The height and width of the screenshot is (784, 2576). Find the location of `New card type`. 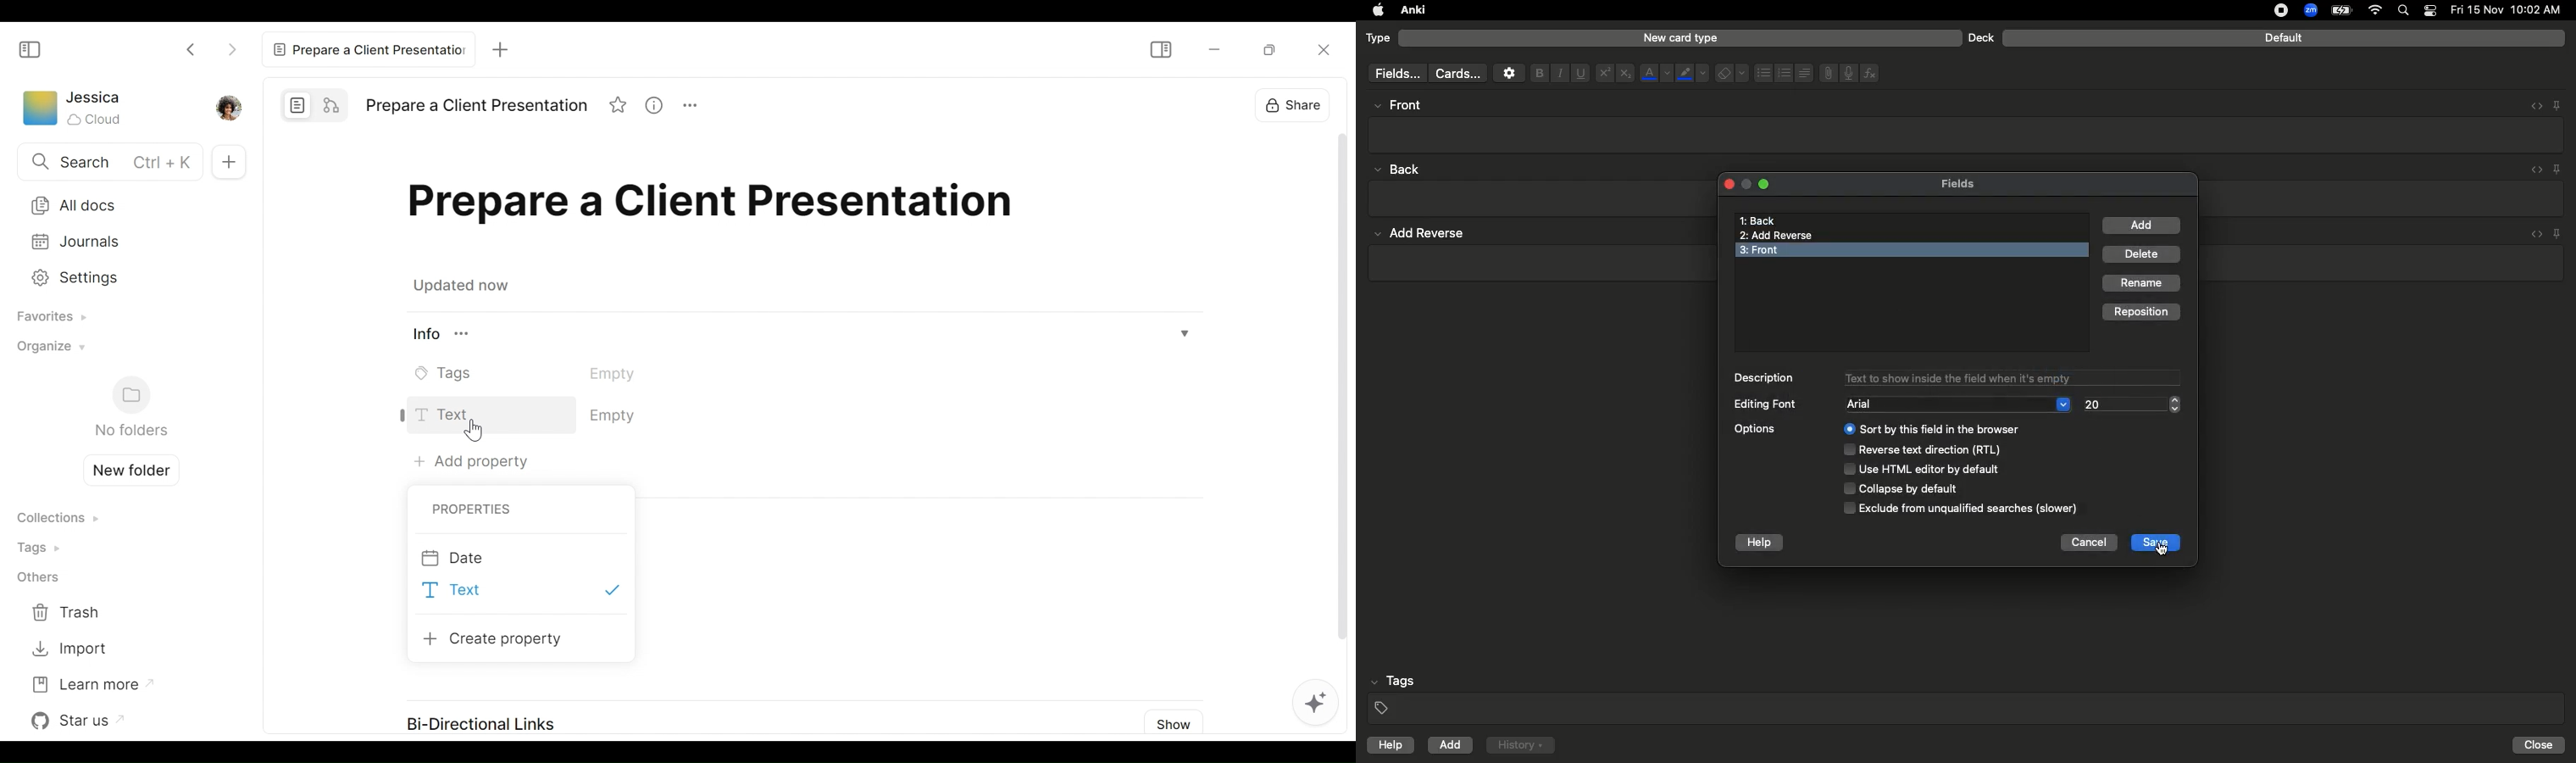

New card type is located at coordinates (1679, 37).